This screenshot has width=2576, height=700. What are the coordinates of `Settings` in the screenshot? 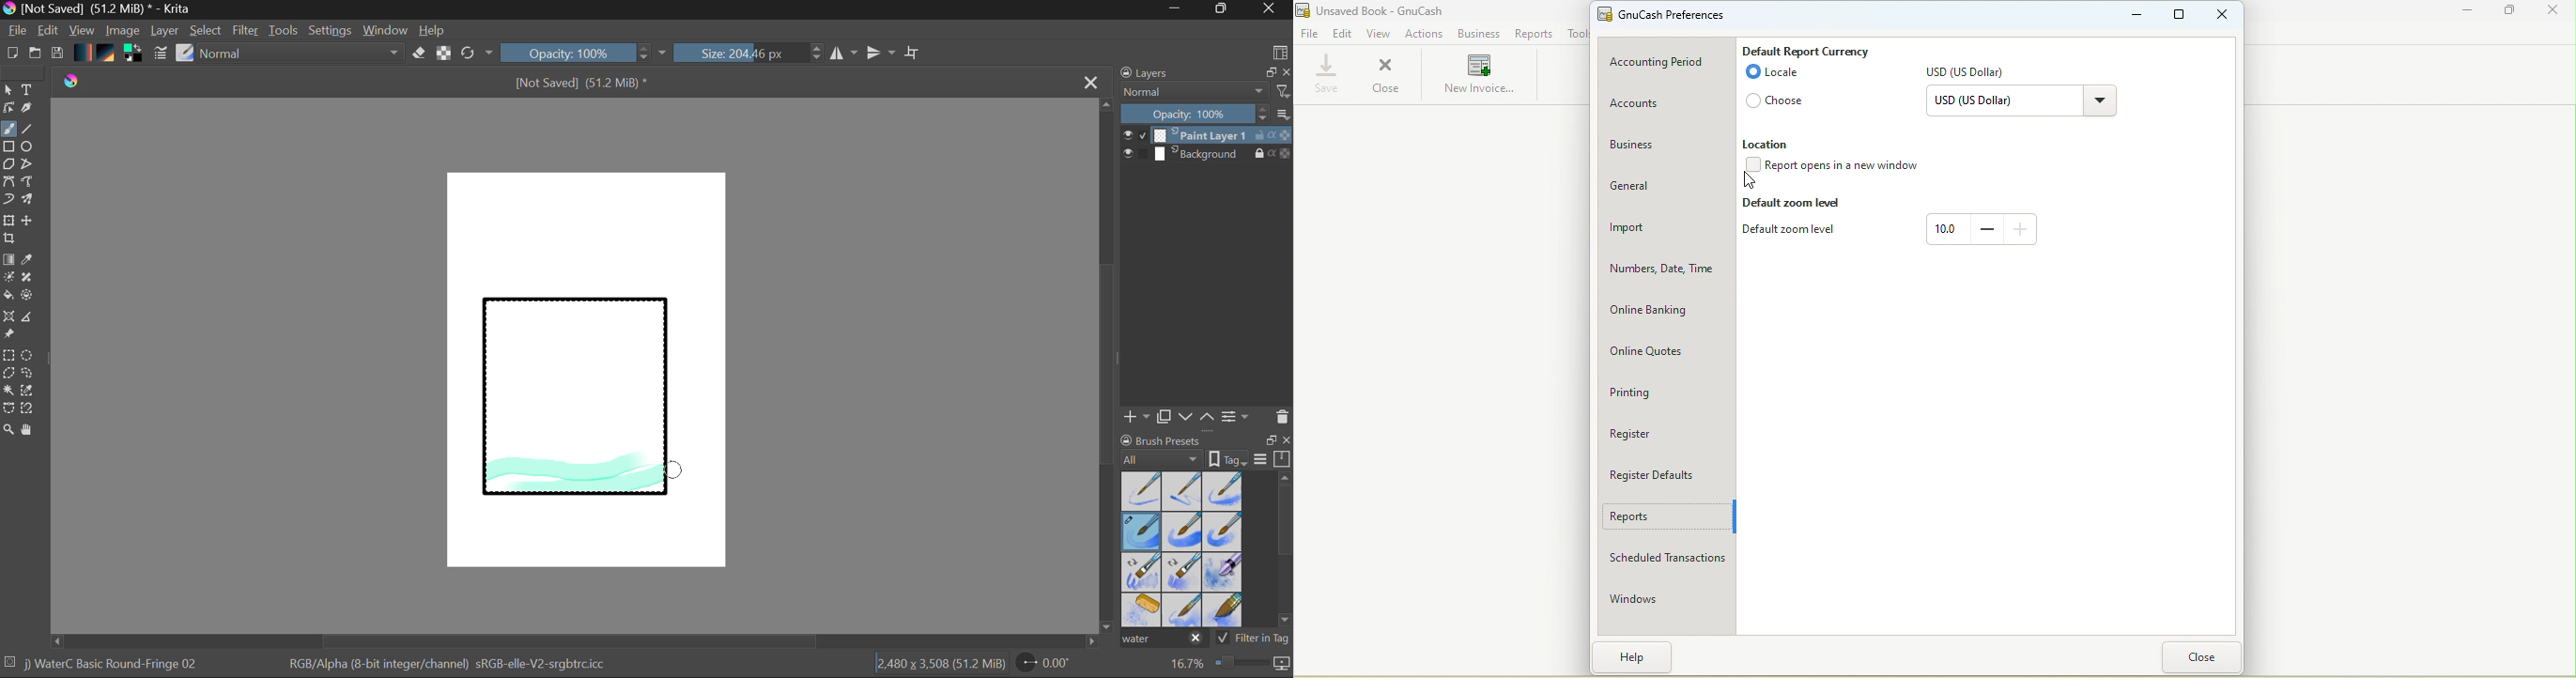 It's located at (331, 30).